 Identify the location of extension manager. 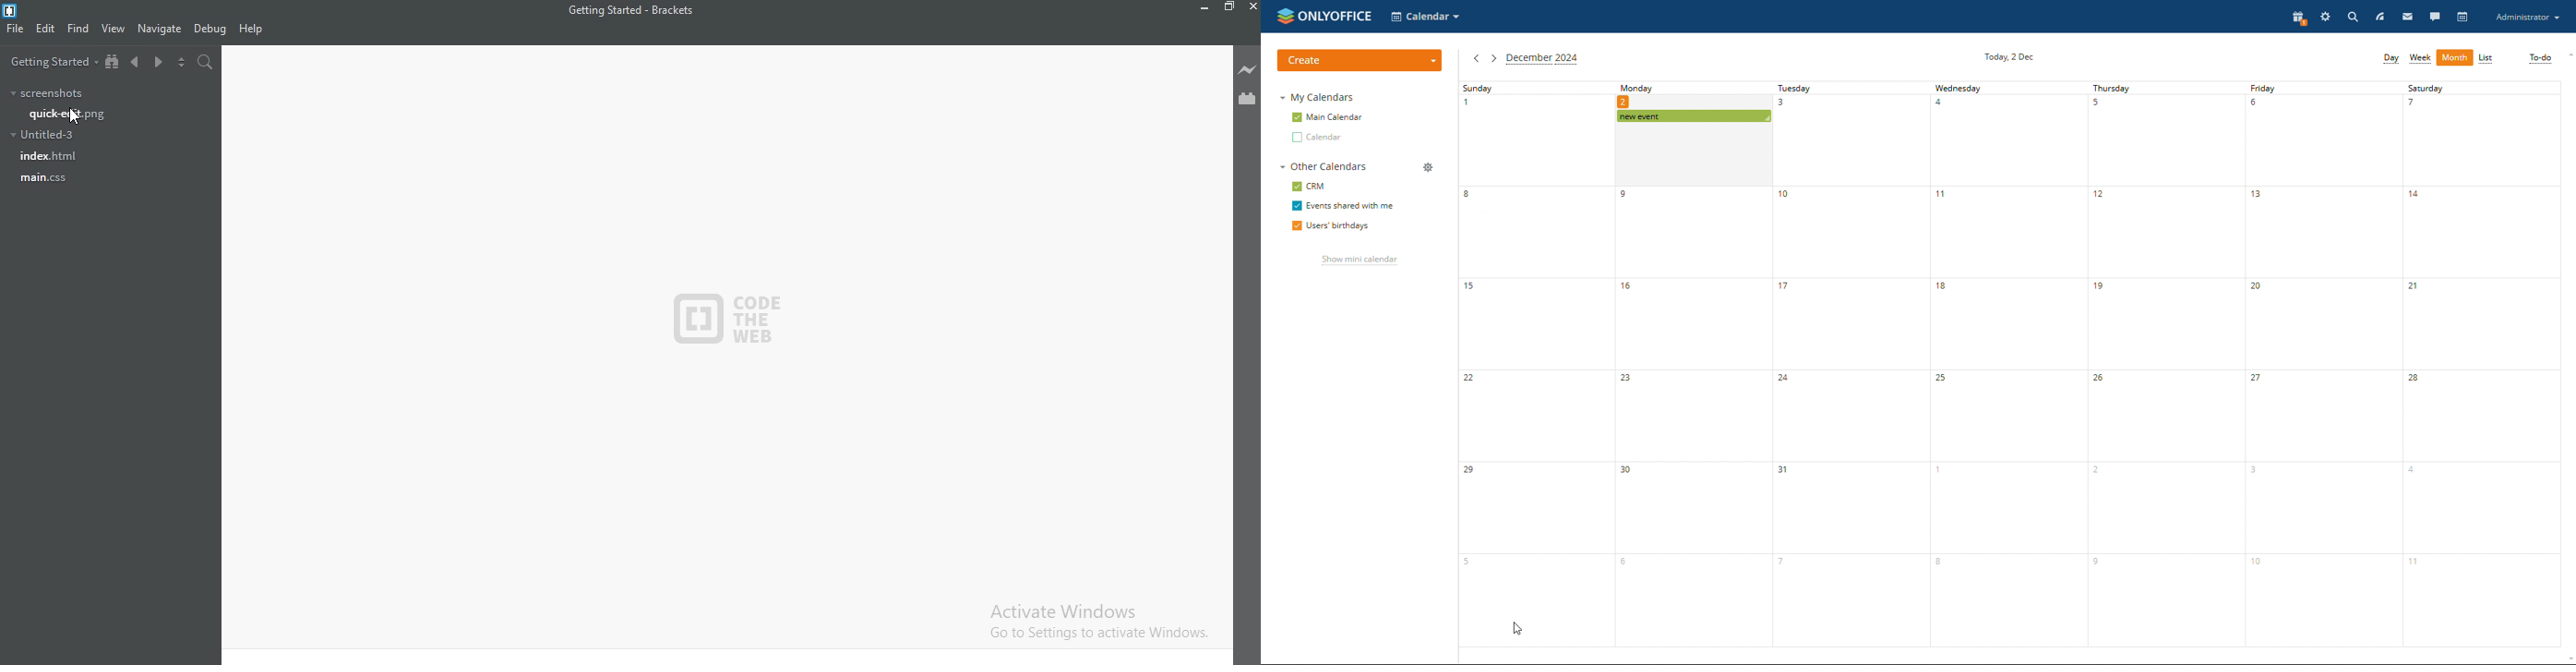
(1248, 101).